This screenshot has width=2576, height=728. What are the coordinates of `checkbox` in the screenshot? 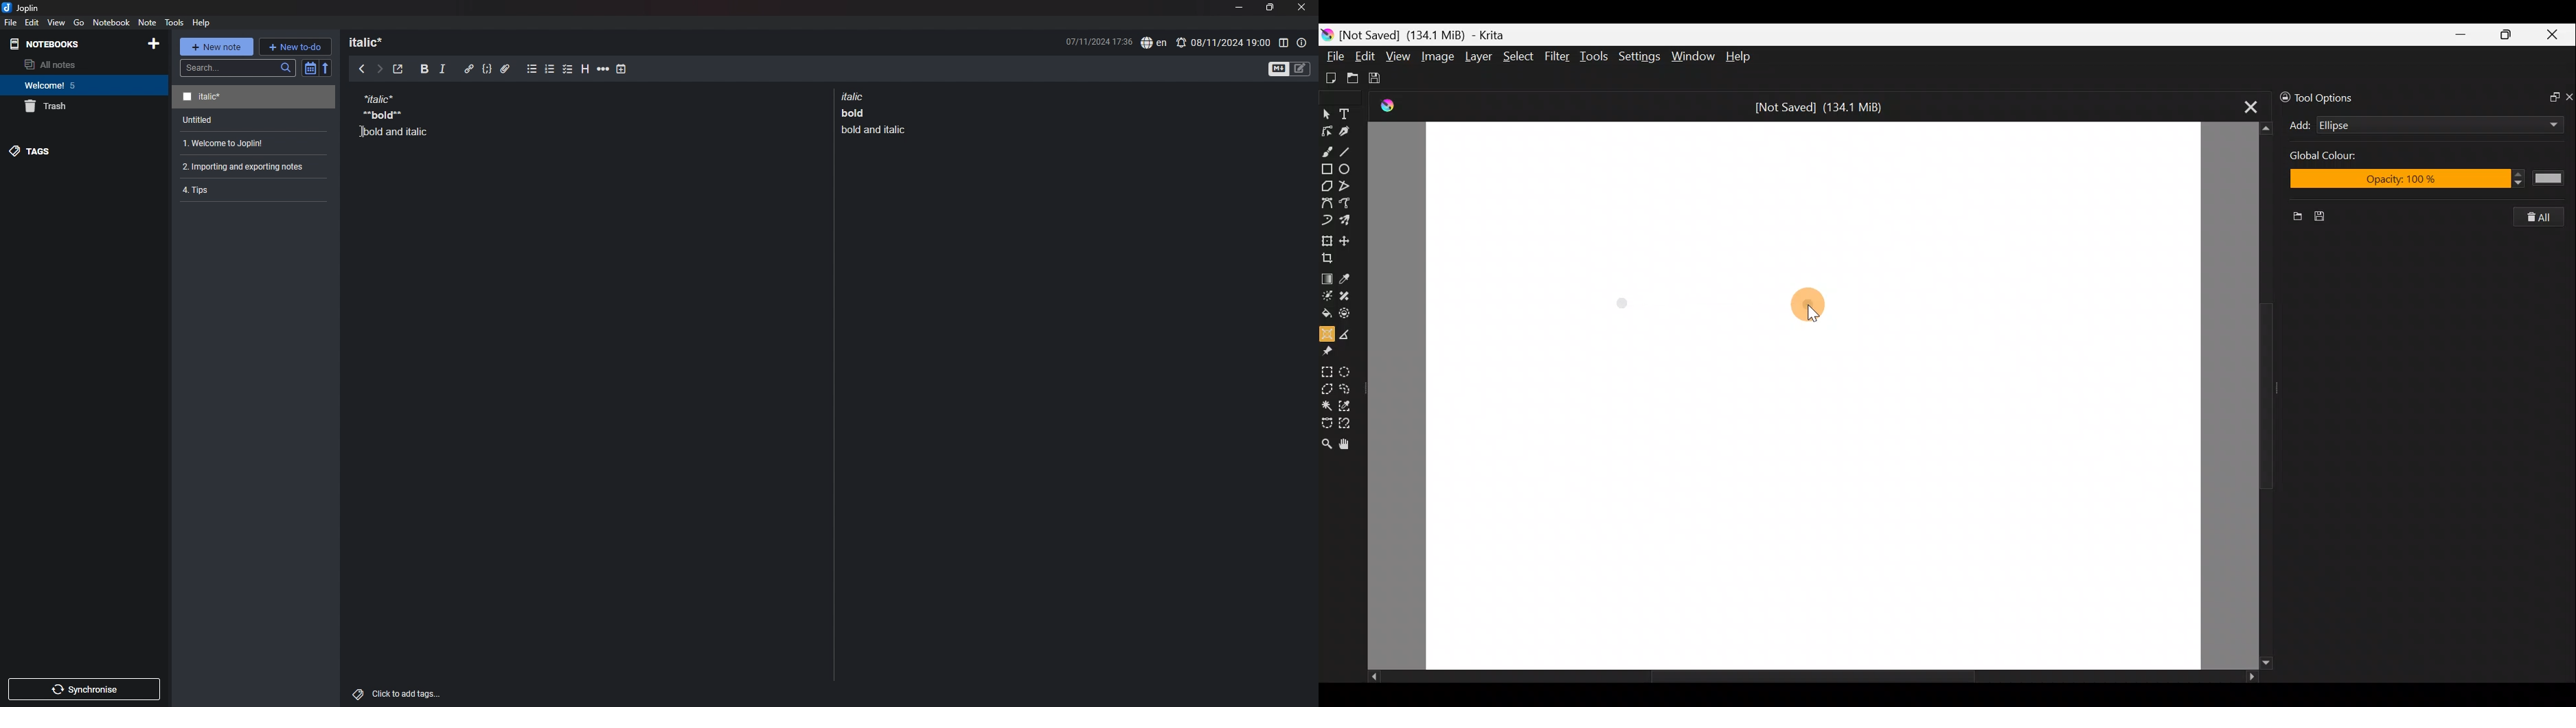 It's located at (568, 70).